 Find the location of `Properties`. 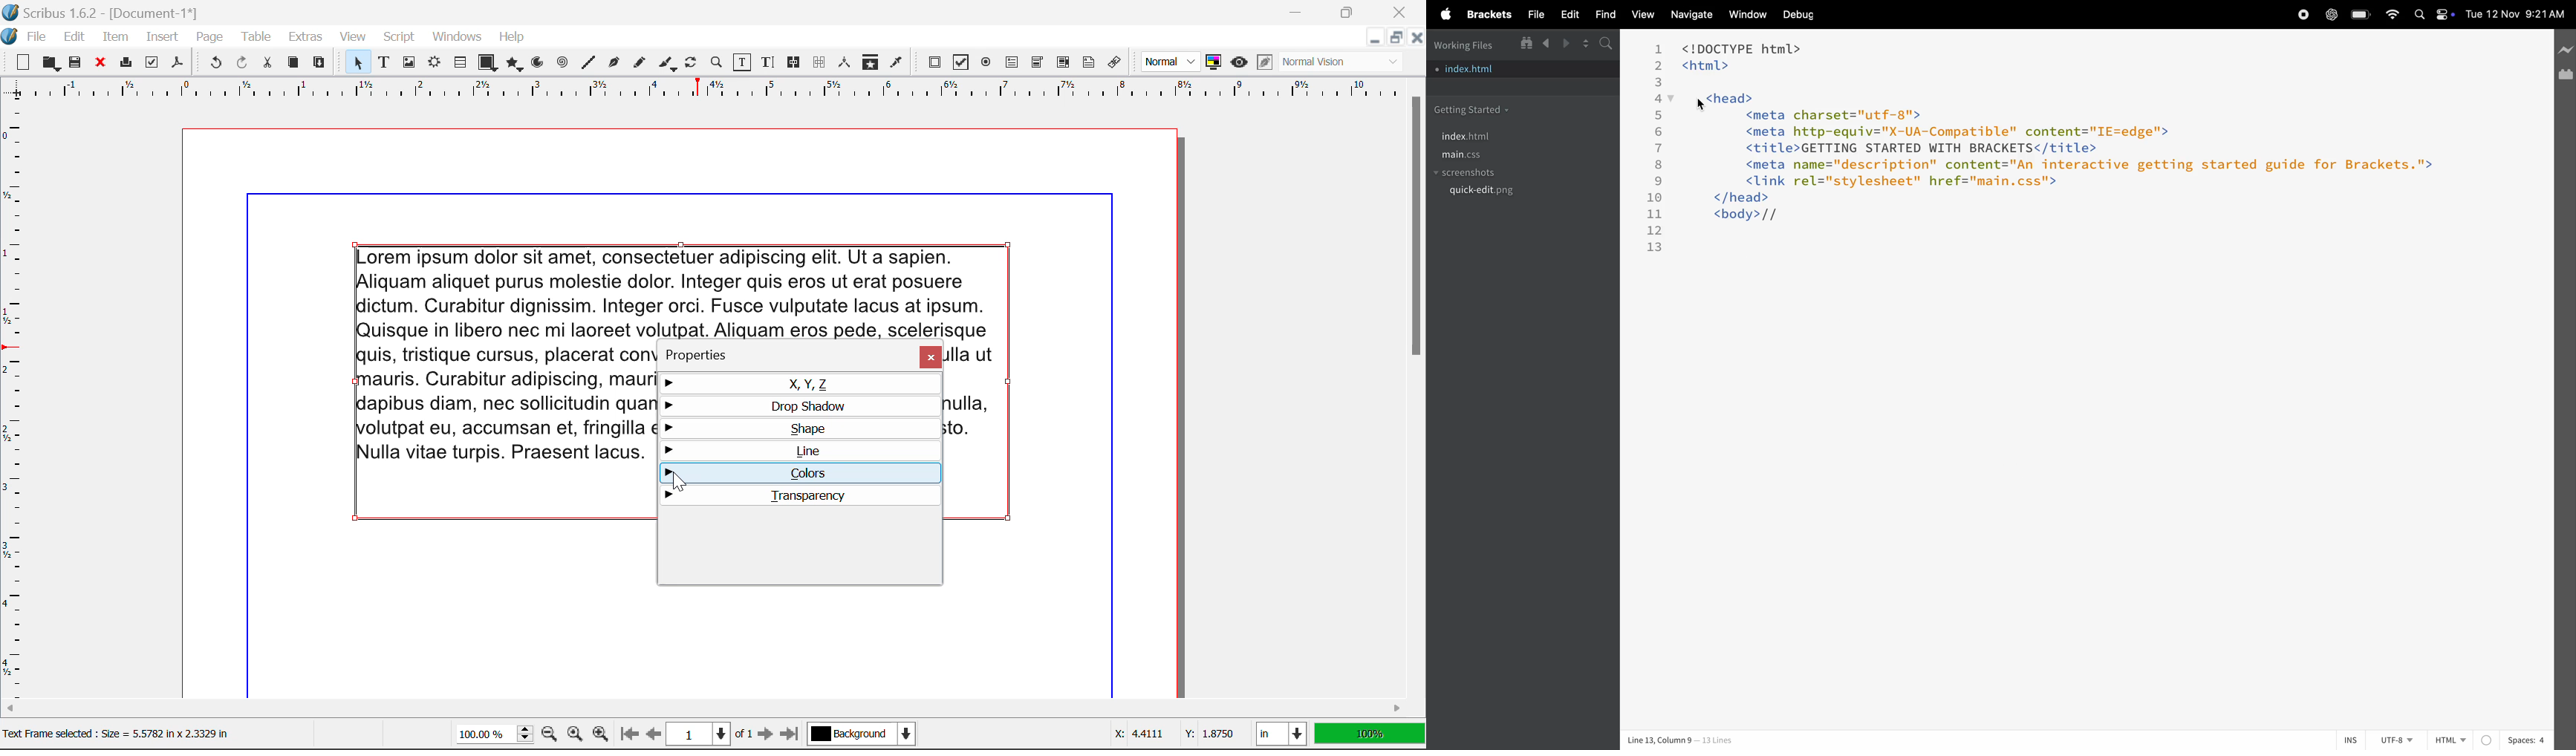

Properties is located at coordinates (704, 355).